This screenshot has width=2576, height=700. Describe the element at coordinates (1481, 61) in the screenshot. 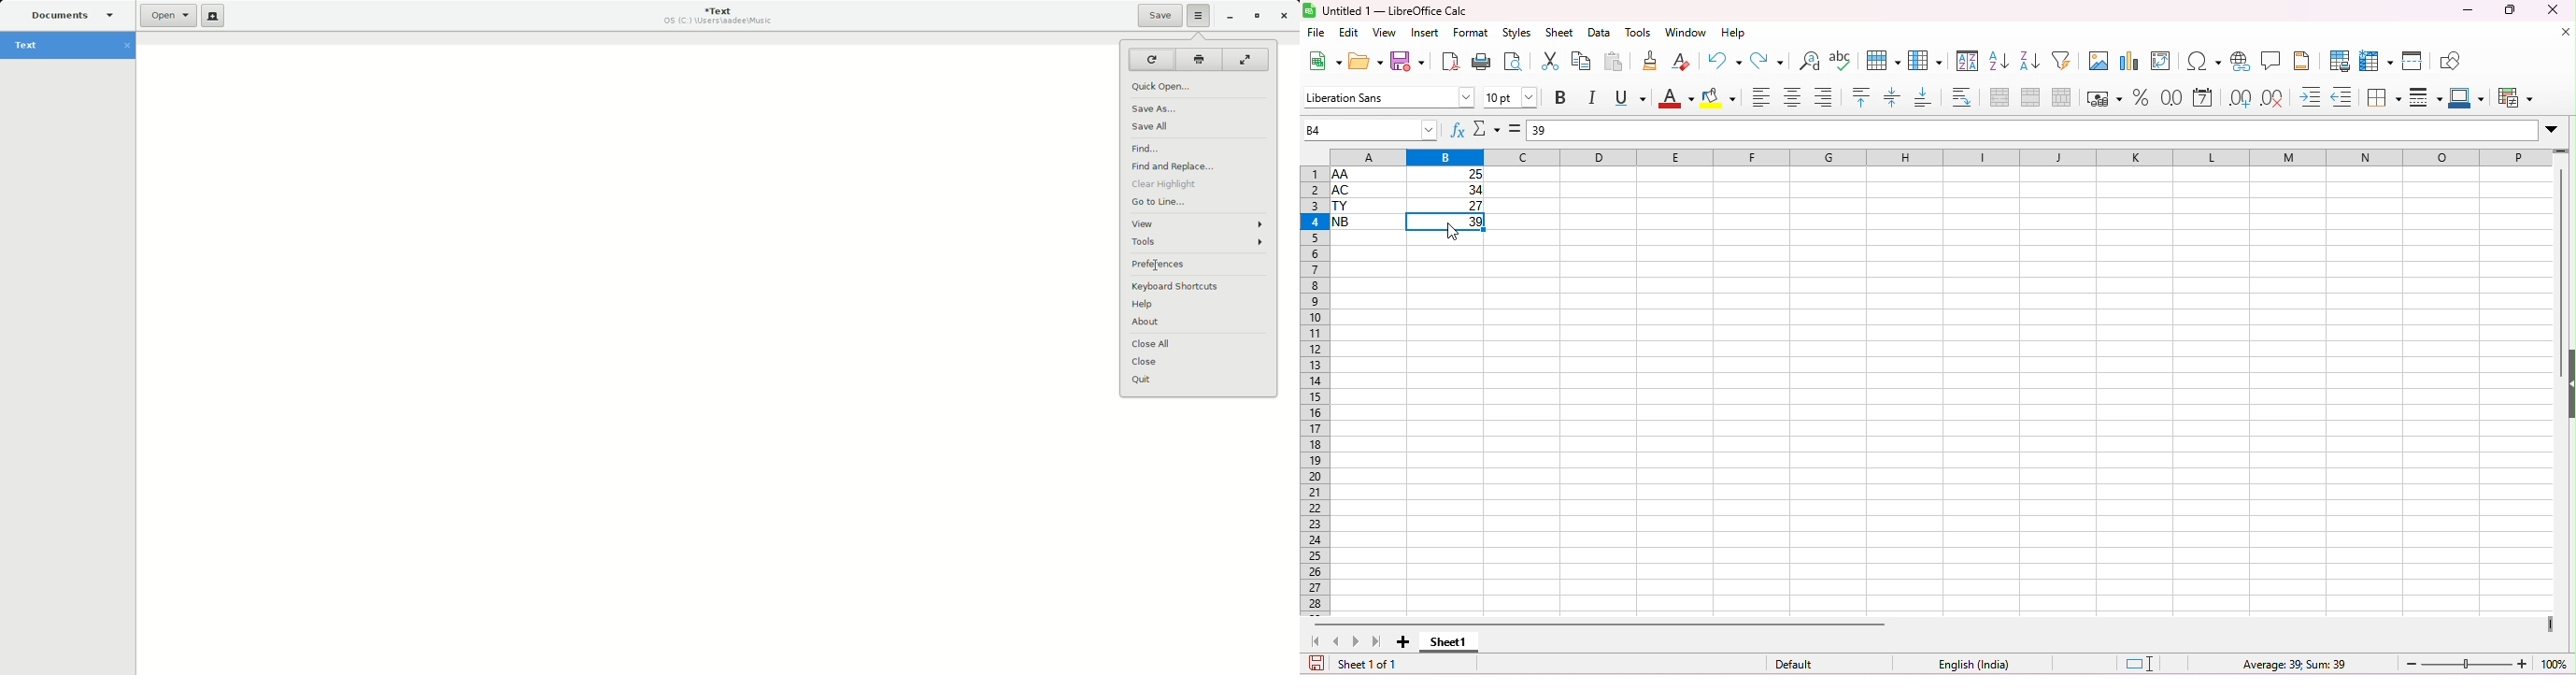

I see `print` at that location.